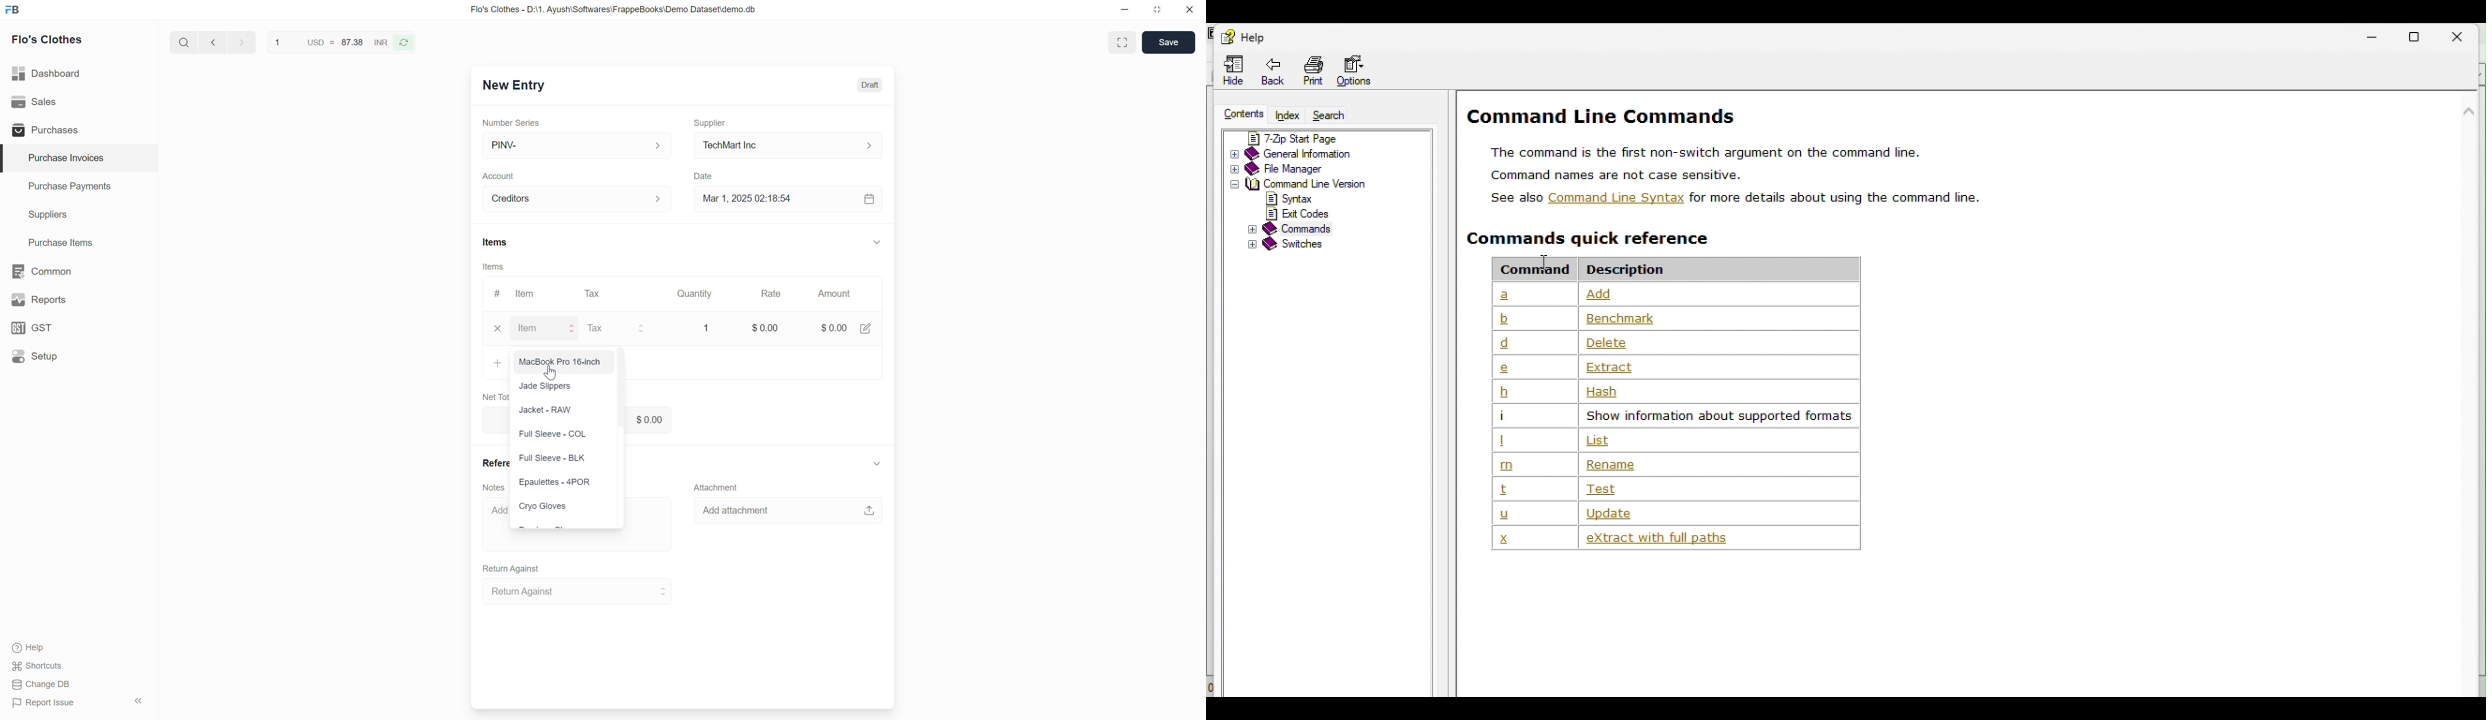 The height and width of the screenshot is (728, 2492). I want to click on 1 USD = 87.38 INR, so click(330, 42).